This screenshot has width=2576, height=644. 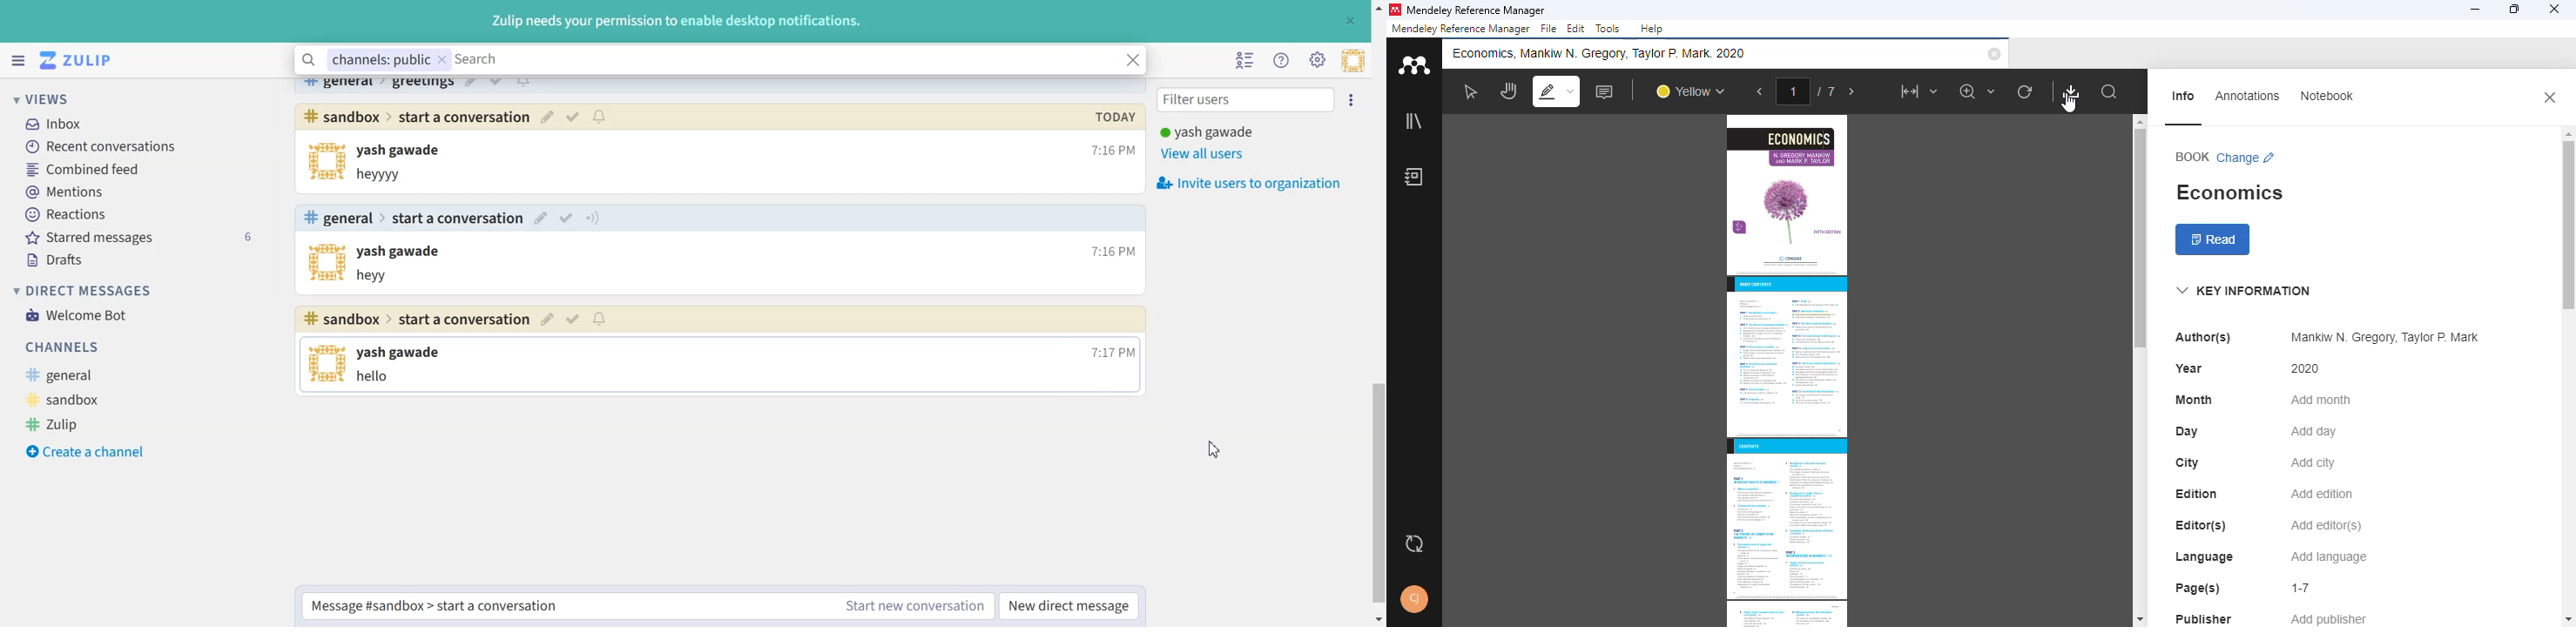 What do you see at coordinates (1253, 183) in the screenshot?
I see `Invite users to organization` at bounding box center [1253, 183].